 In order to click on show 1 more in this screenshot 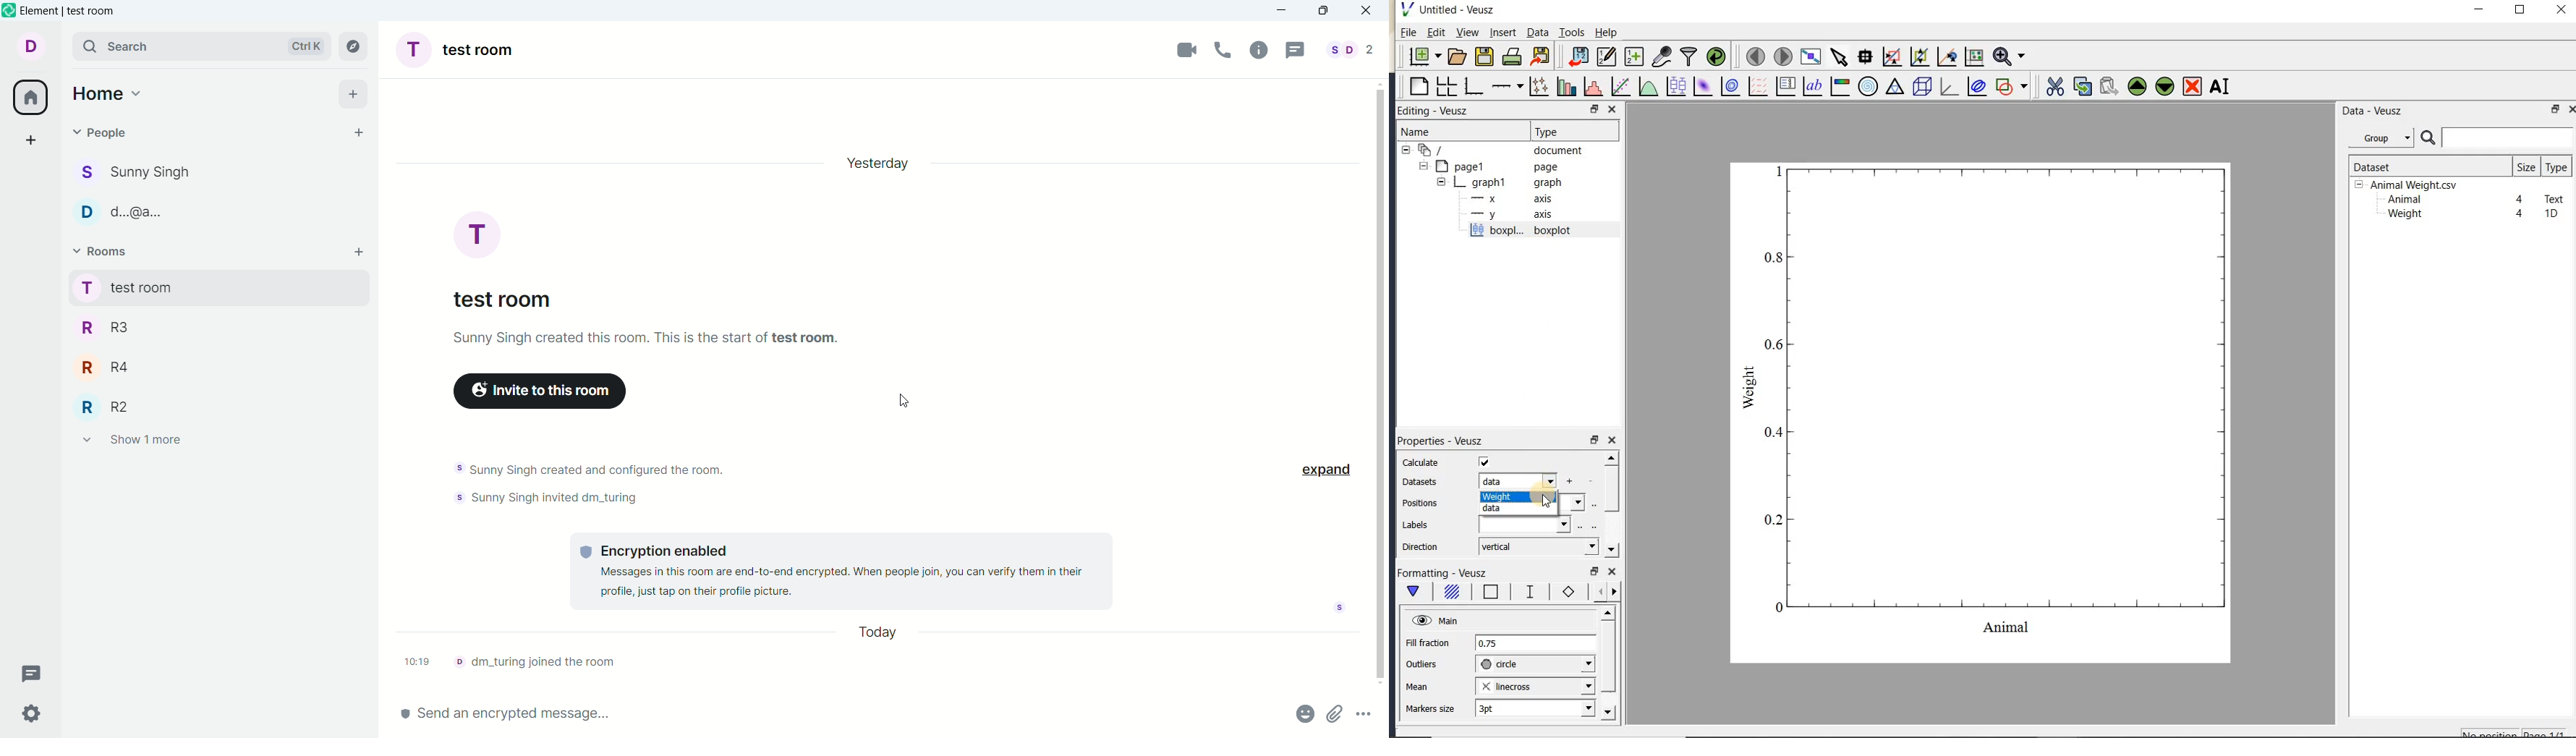, I will do `click(132, 441)`.